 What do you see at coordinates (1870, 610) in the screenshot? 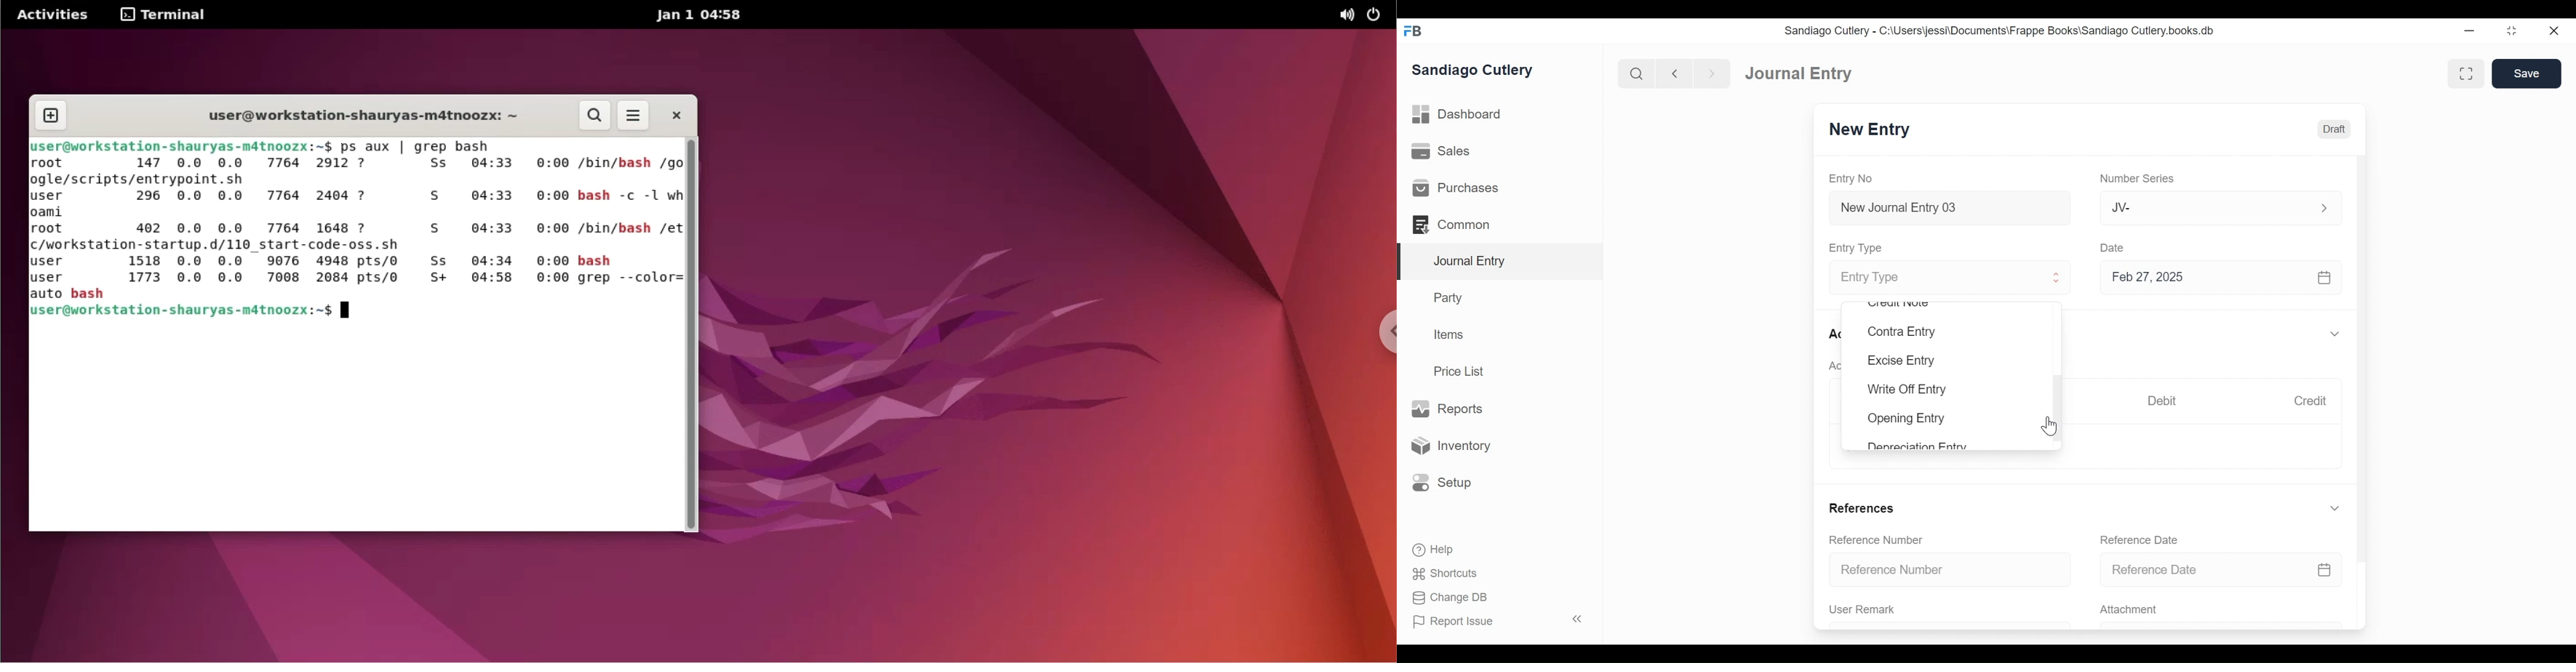
I see `User Remark` at bounding box center [1870, 610].